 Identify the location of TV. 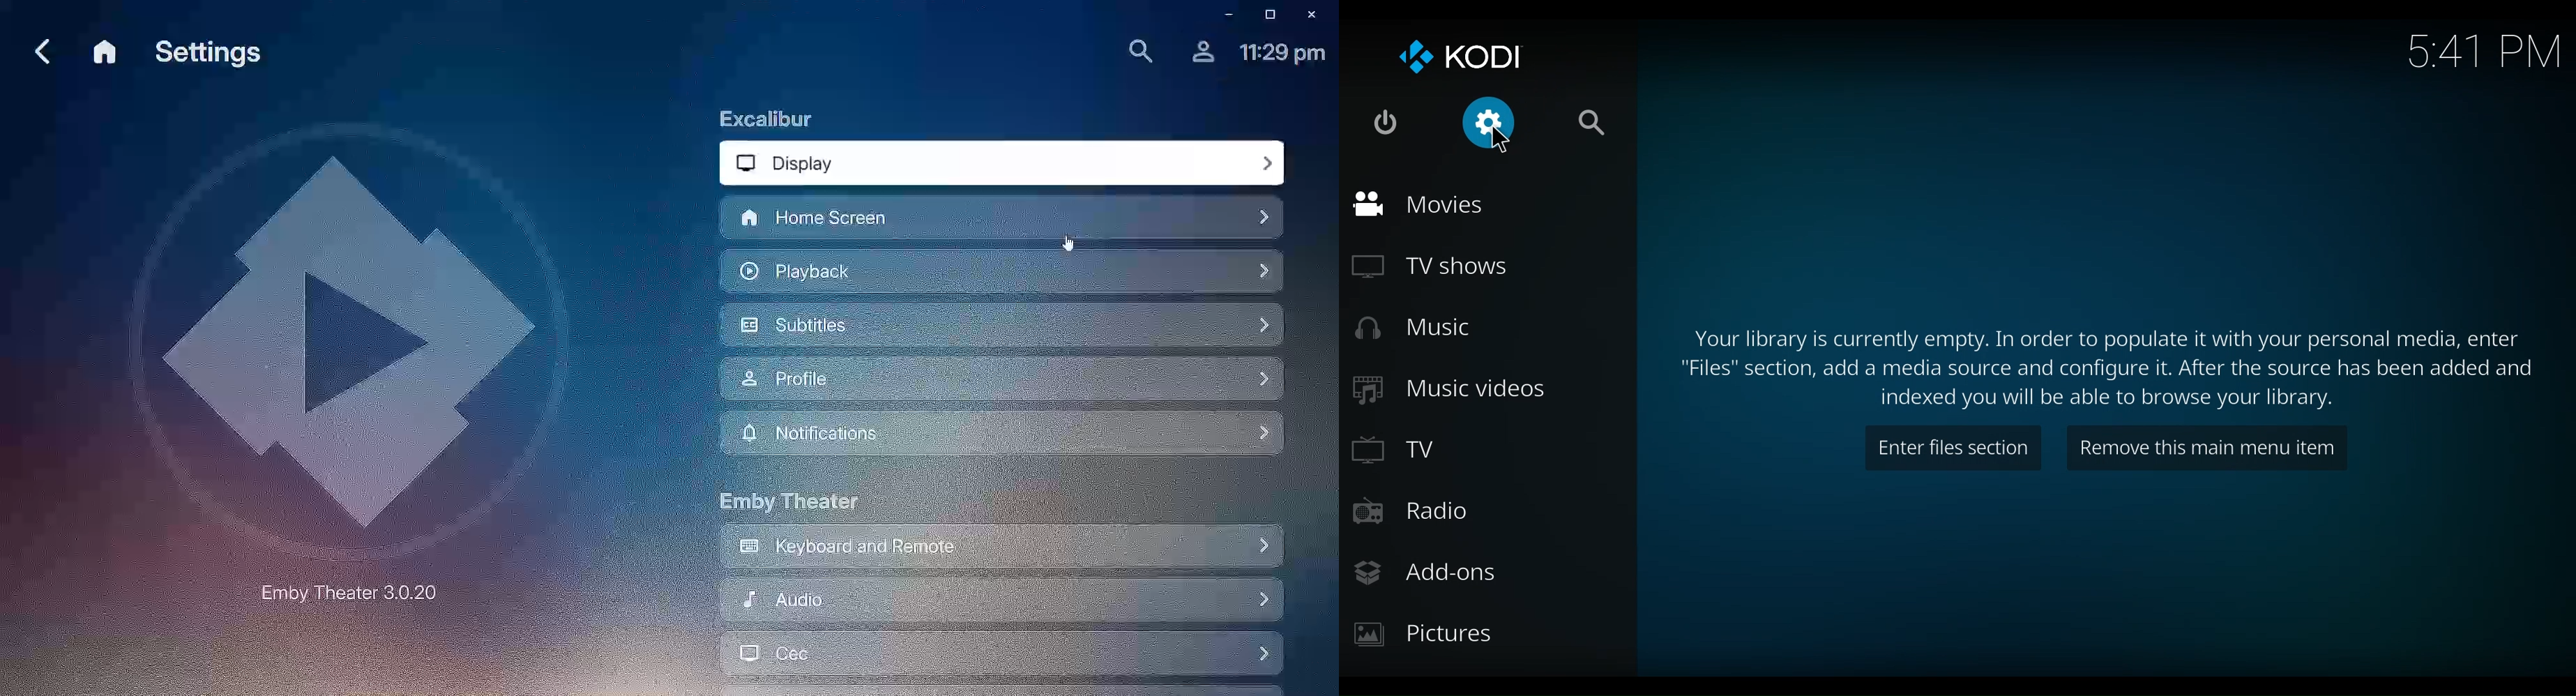
(1398, 451).